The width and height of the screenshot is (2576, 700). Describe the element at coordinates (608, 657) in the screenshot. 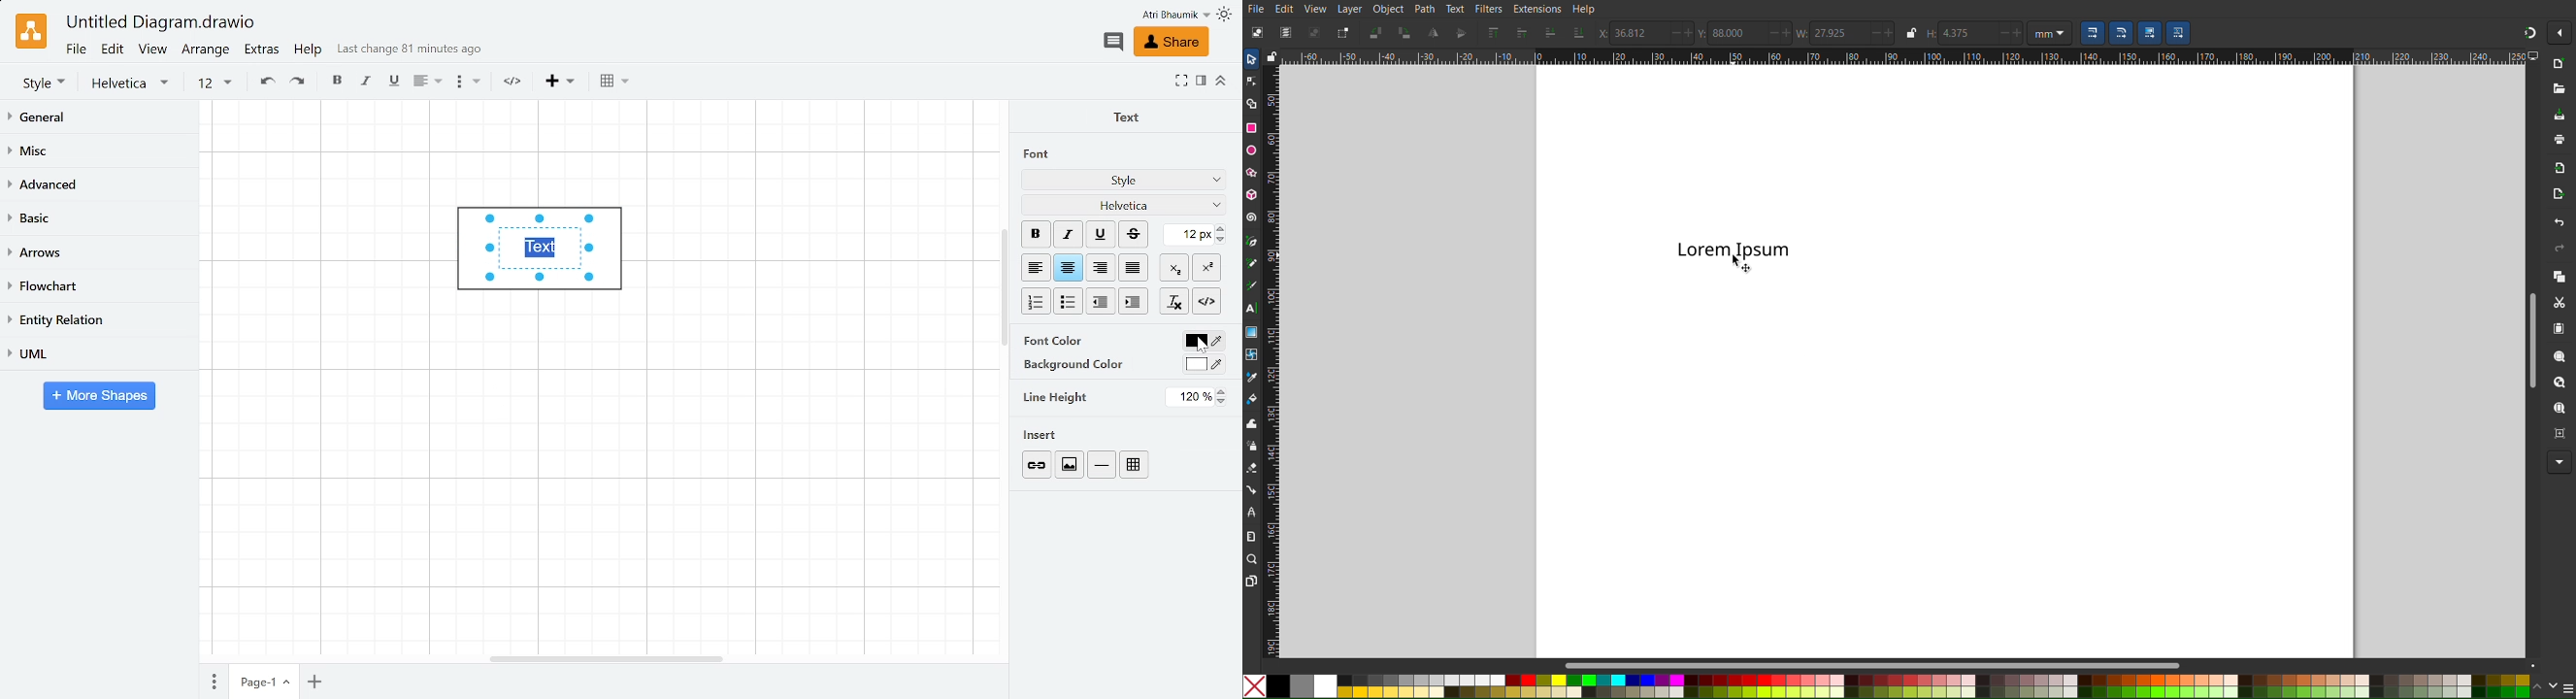

I see `Horizontal scrollbar` at that location.